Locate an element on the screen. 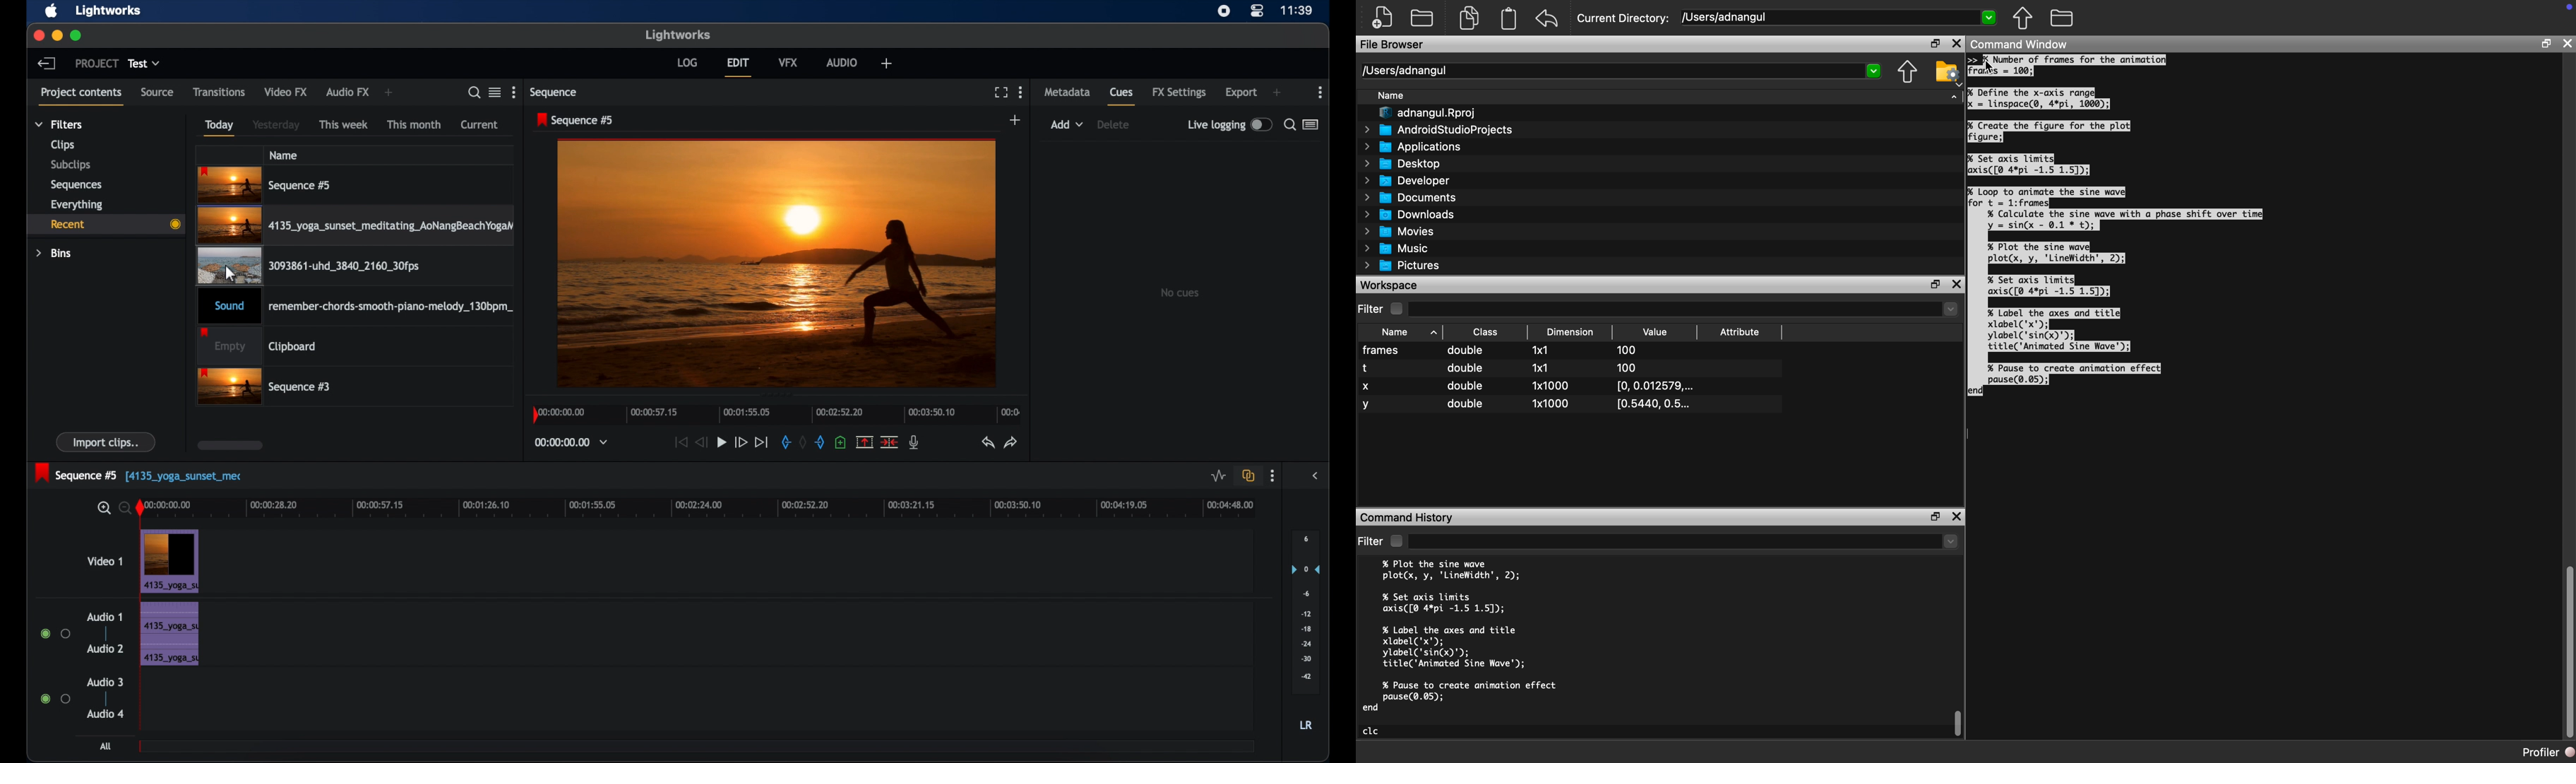  Desktop is located at coordinates (1404, 164).